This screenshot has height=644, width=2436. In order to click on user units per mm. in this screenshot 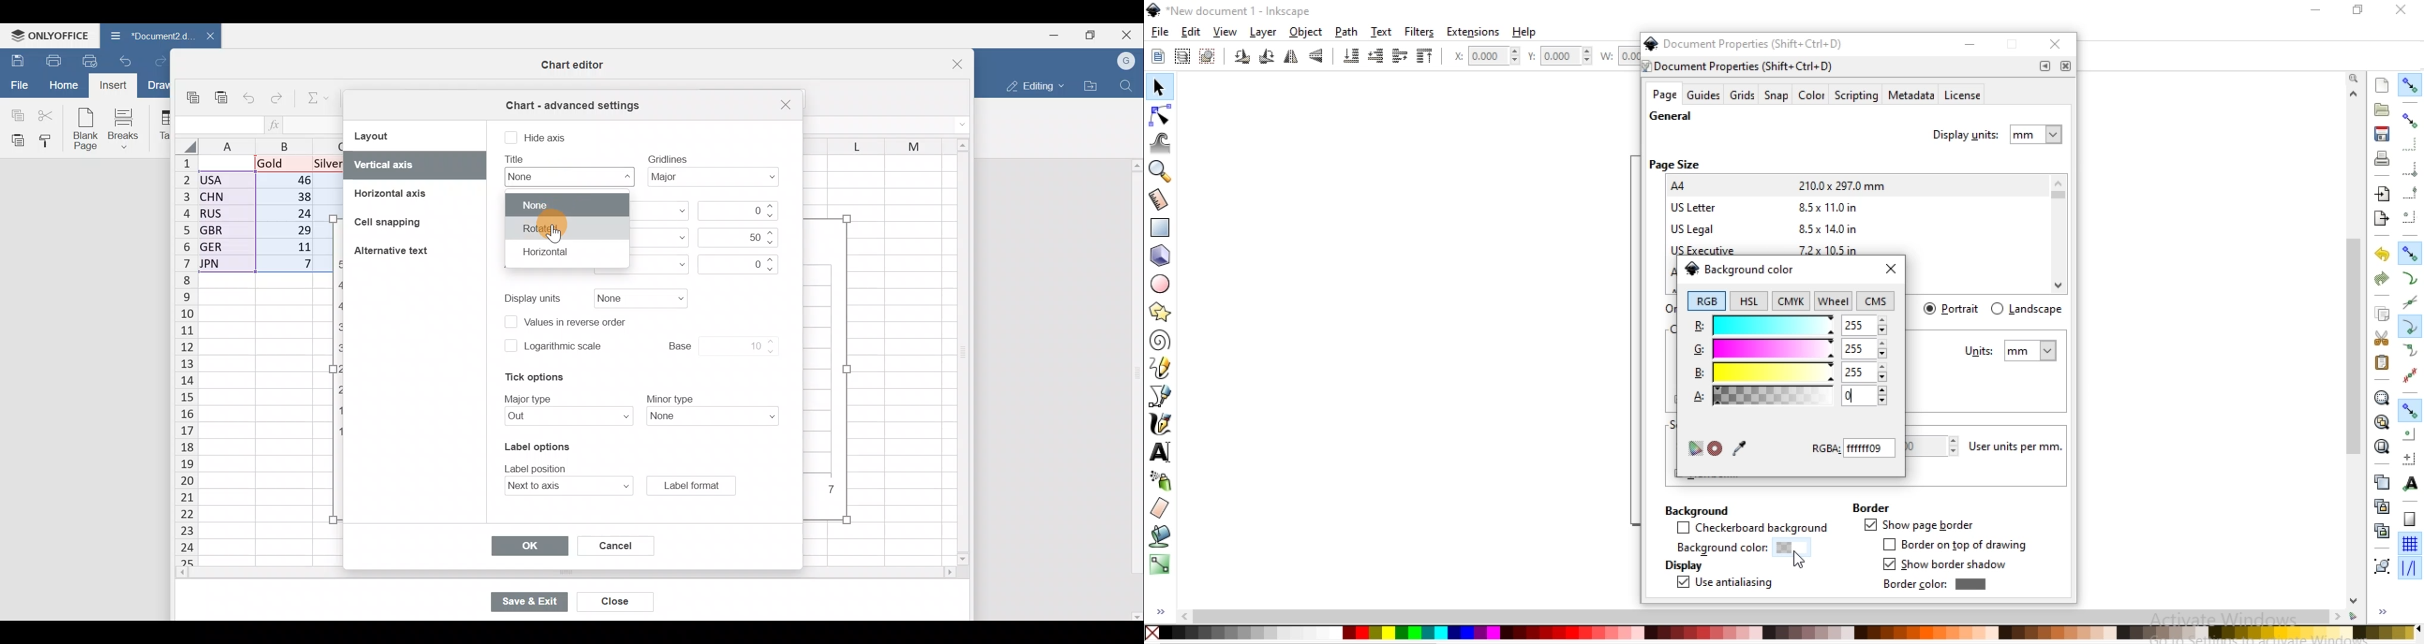, I will do `click(2021, 447)`.